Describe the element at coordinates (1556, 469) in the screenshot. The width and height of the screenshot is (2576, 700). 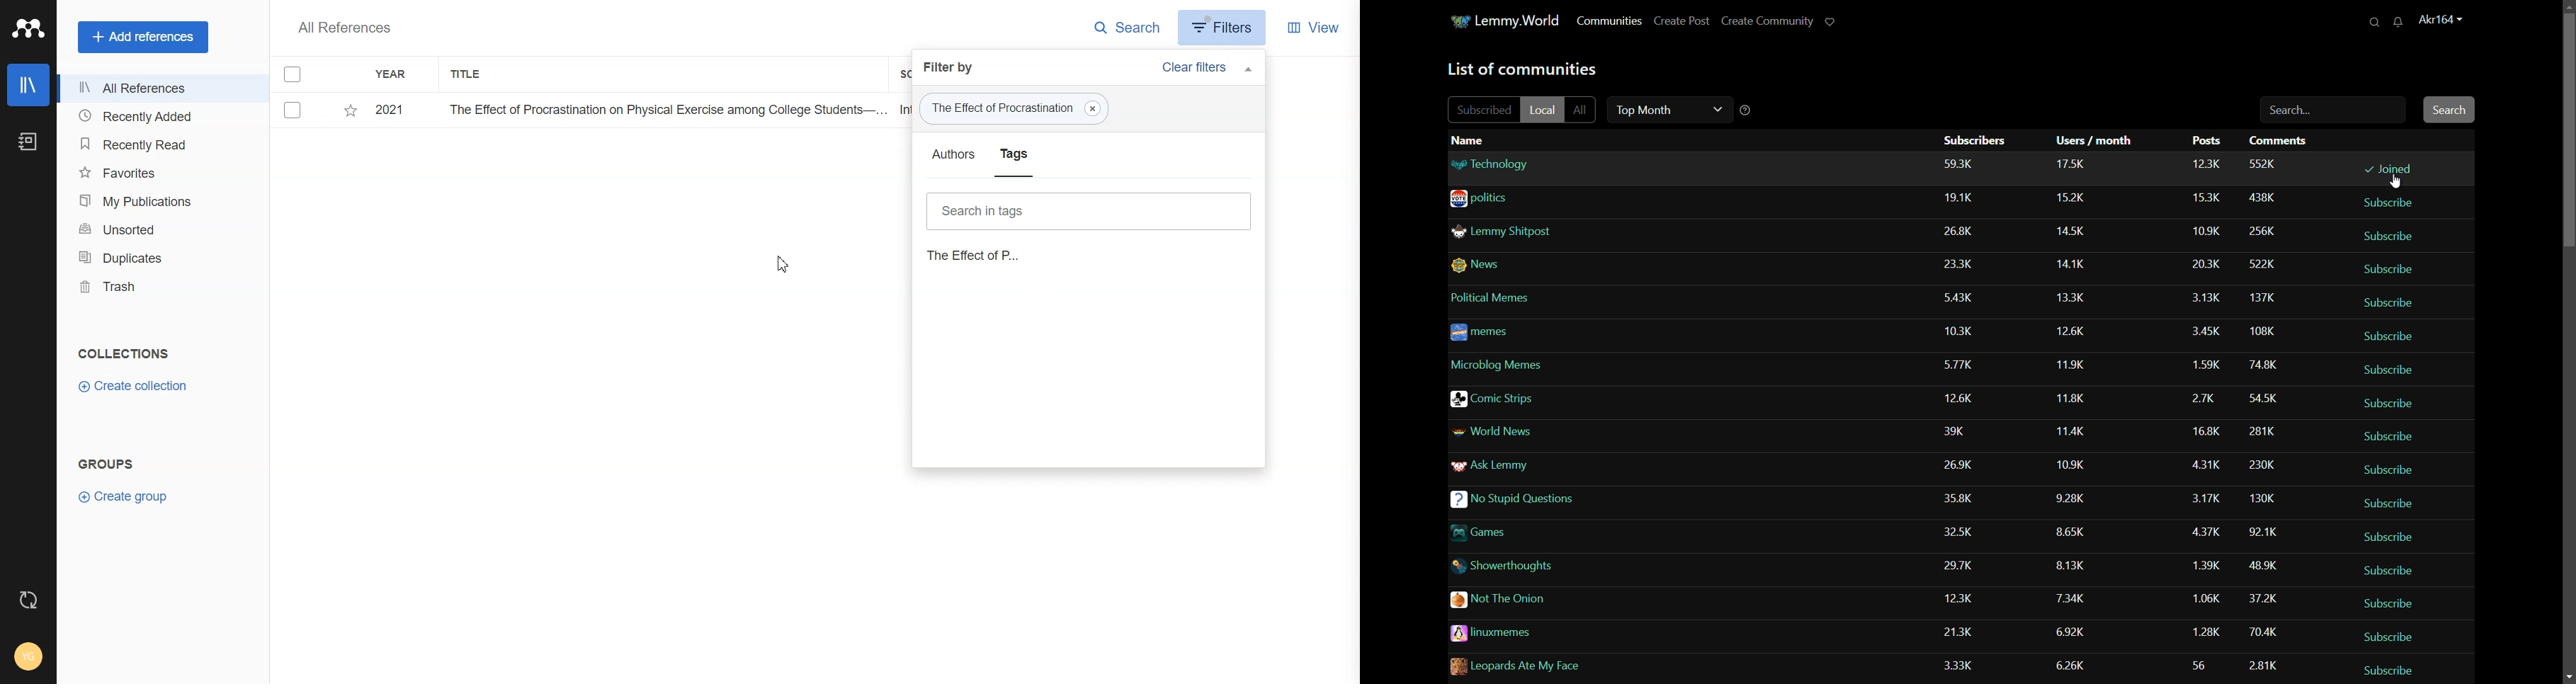
I see `communities name` at that location.